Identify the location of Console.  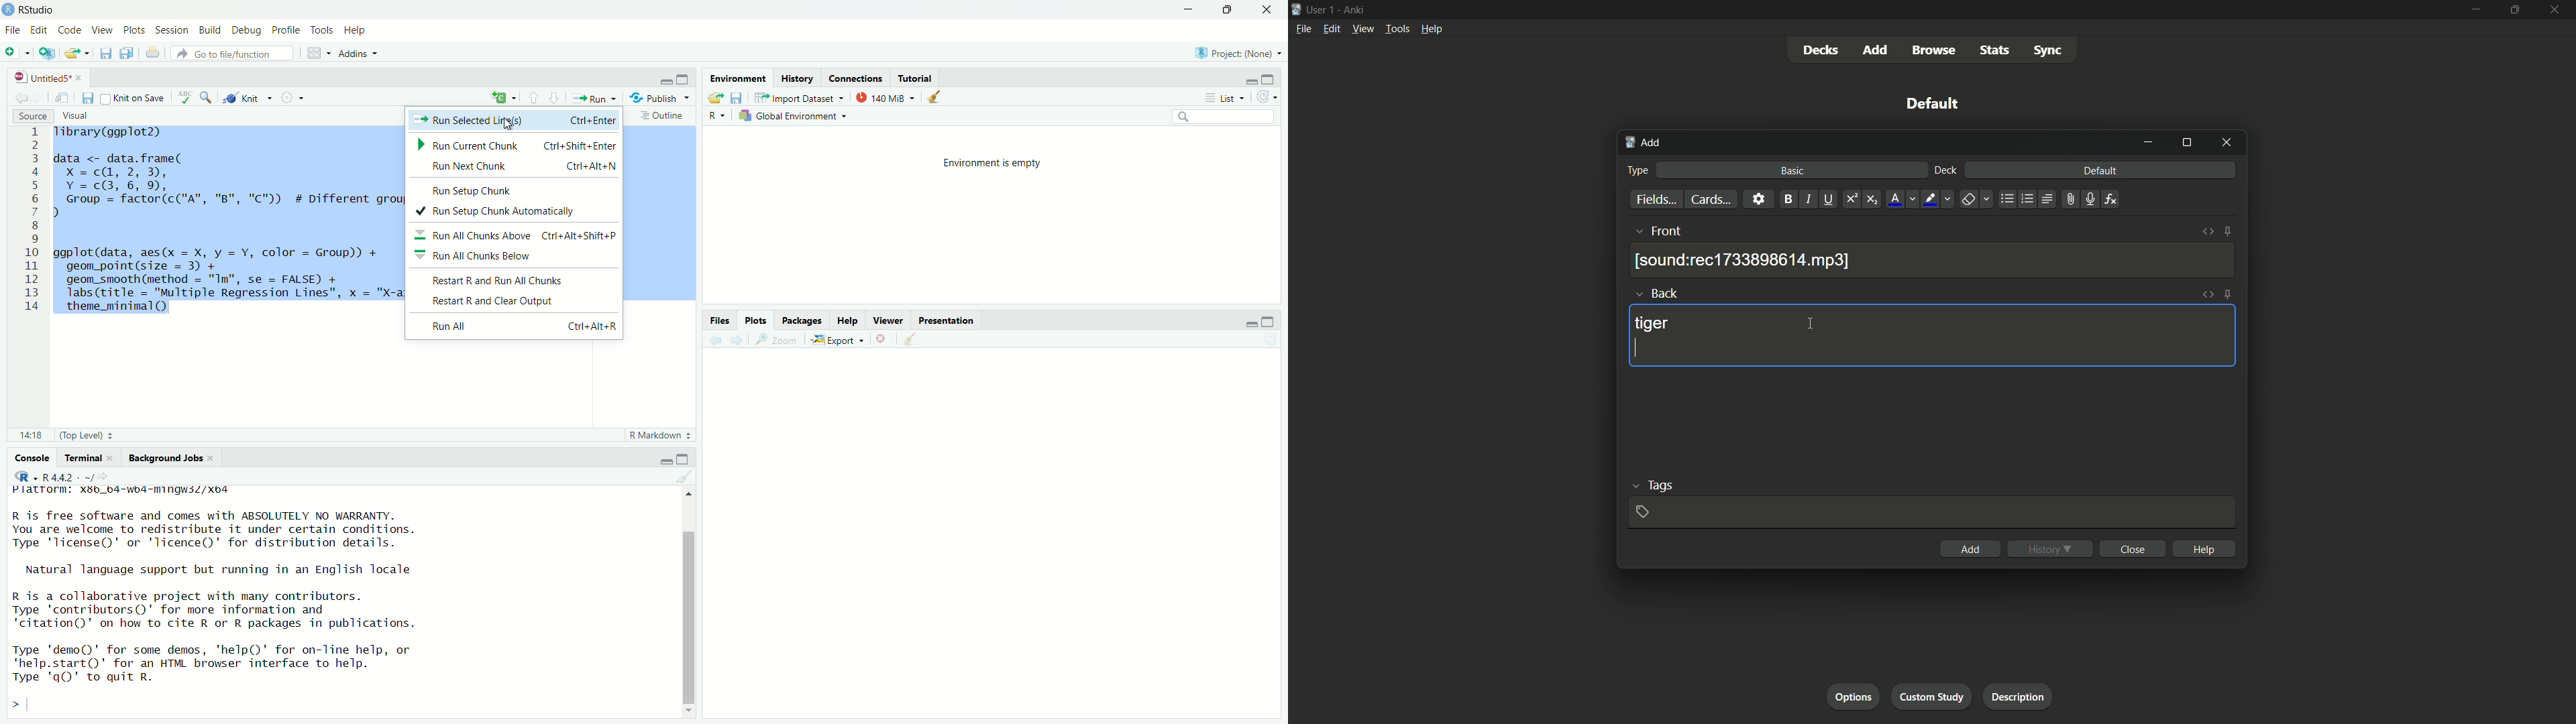
(24, 458).